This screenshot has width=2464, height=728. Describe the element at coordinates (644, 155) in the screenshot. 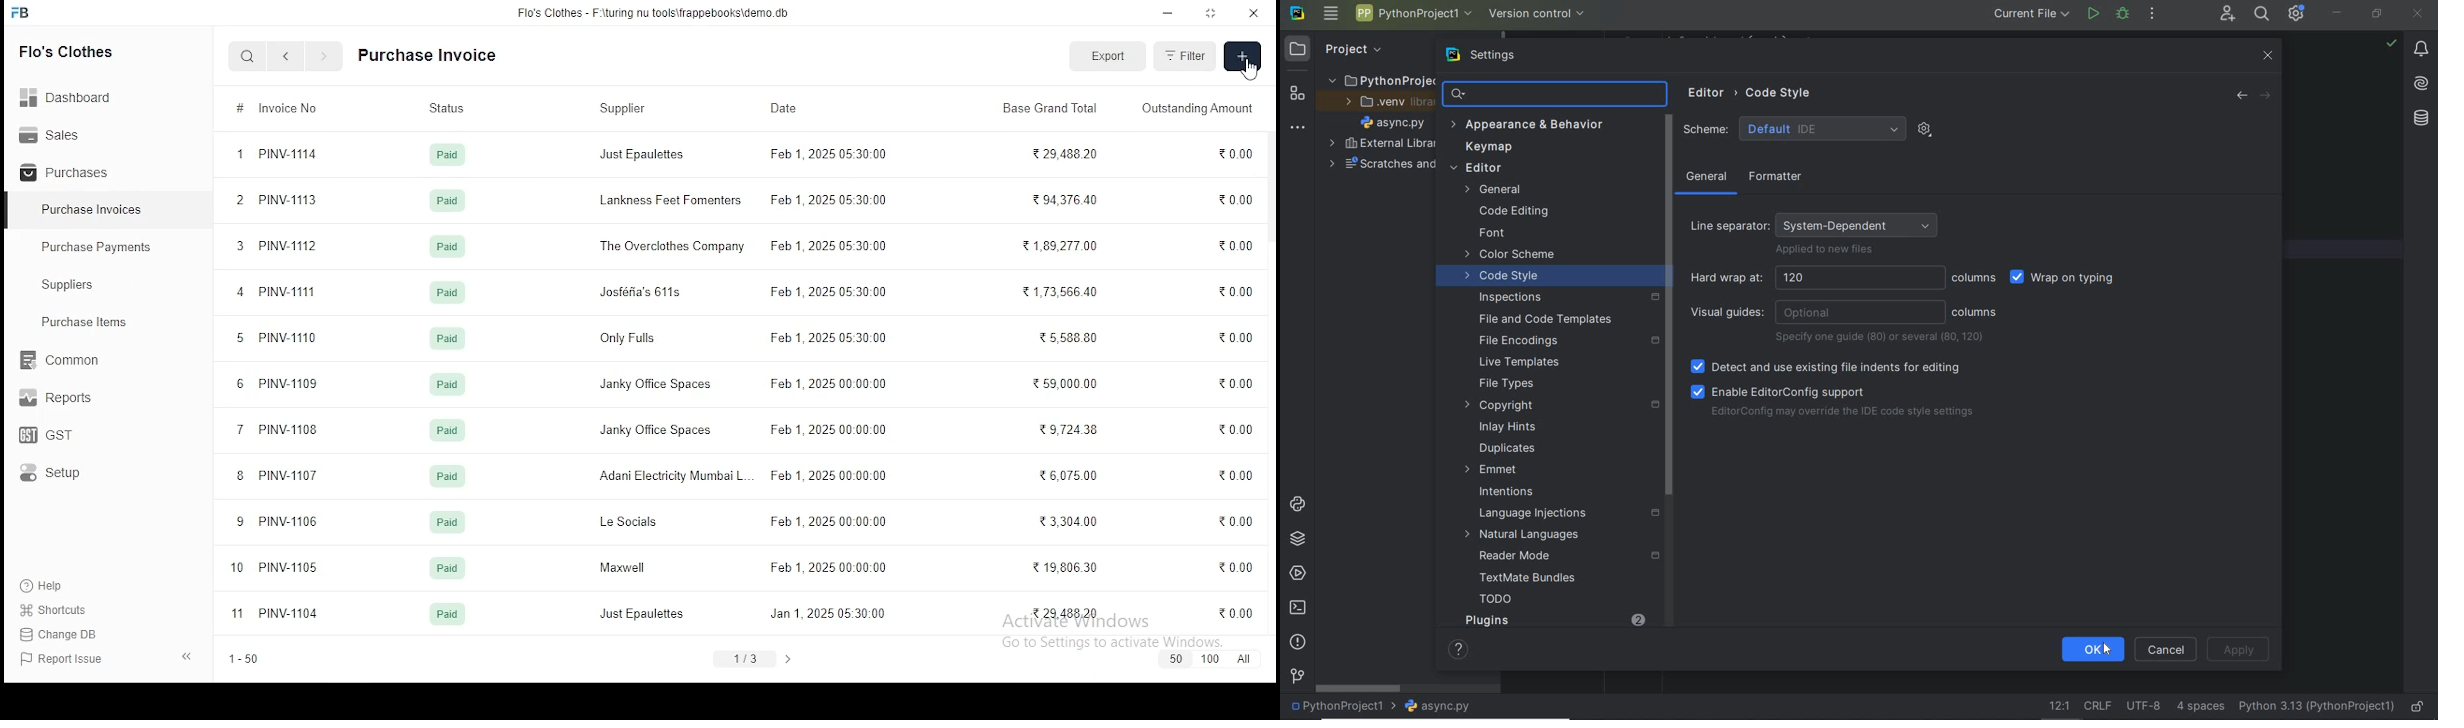

I see `just epaulettes` at that location.